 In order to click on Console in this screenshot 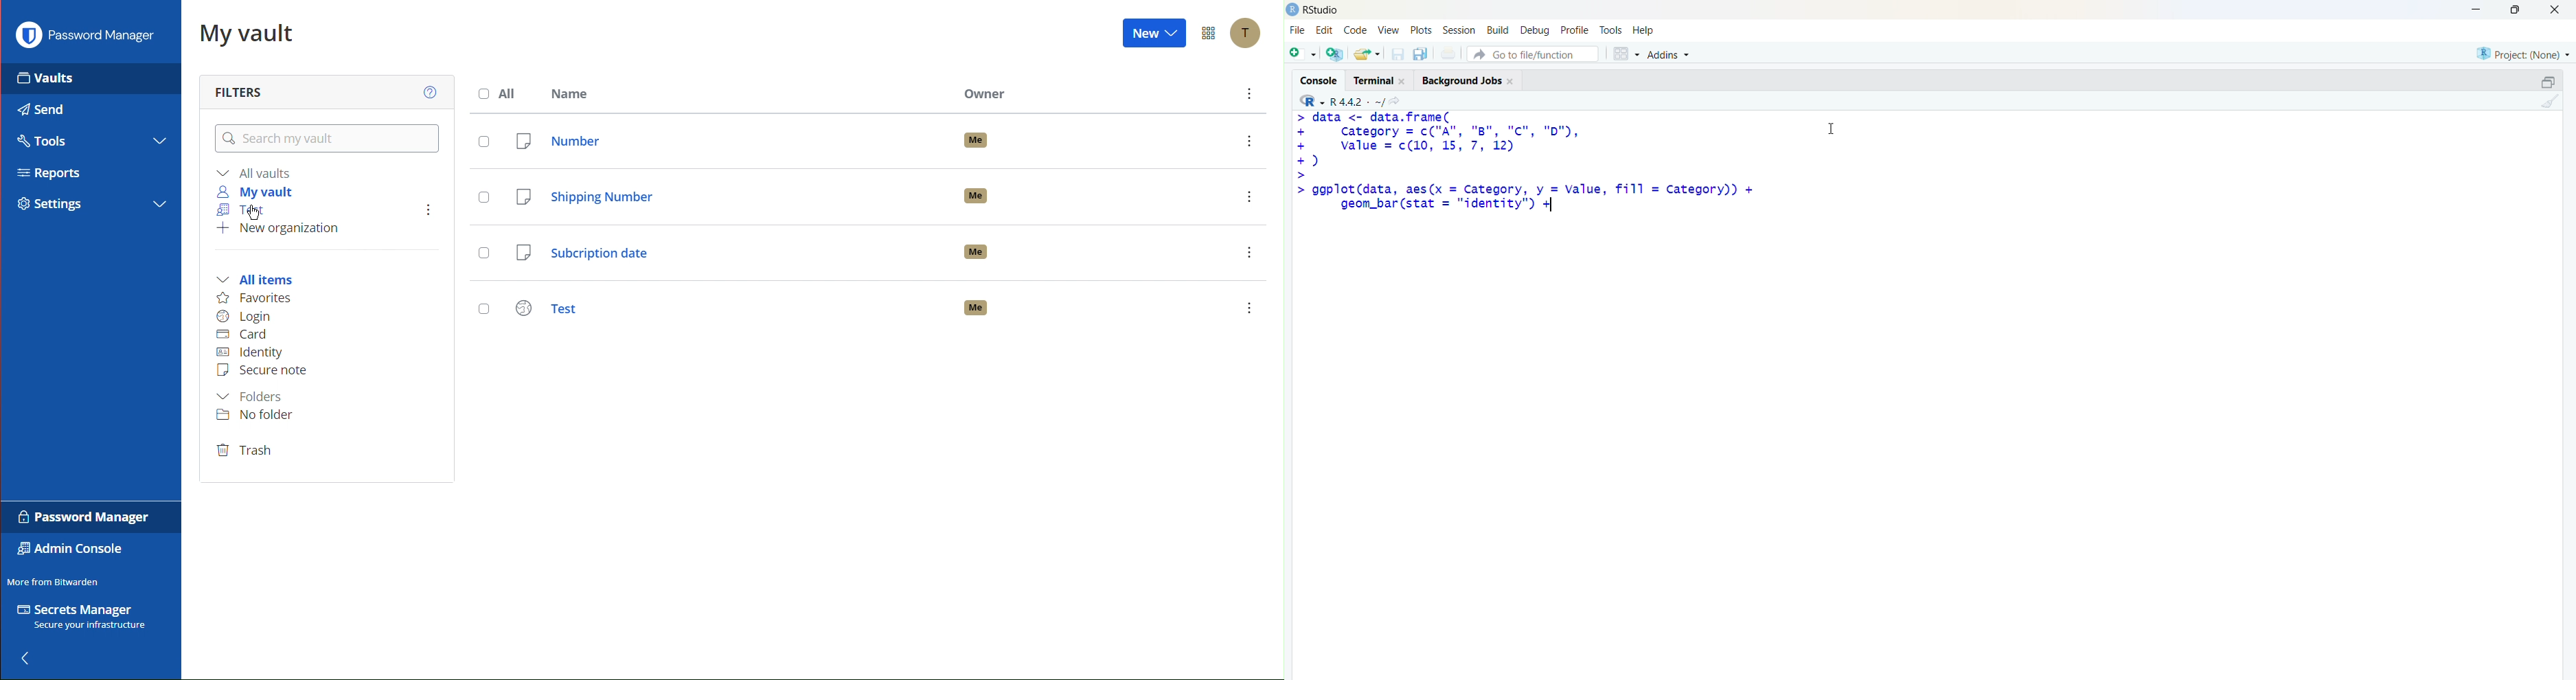, I will do `click(1322, 79)`.